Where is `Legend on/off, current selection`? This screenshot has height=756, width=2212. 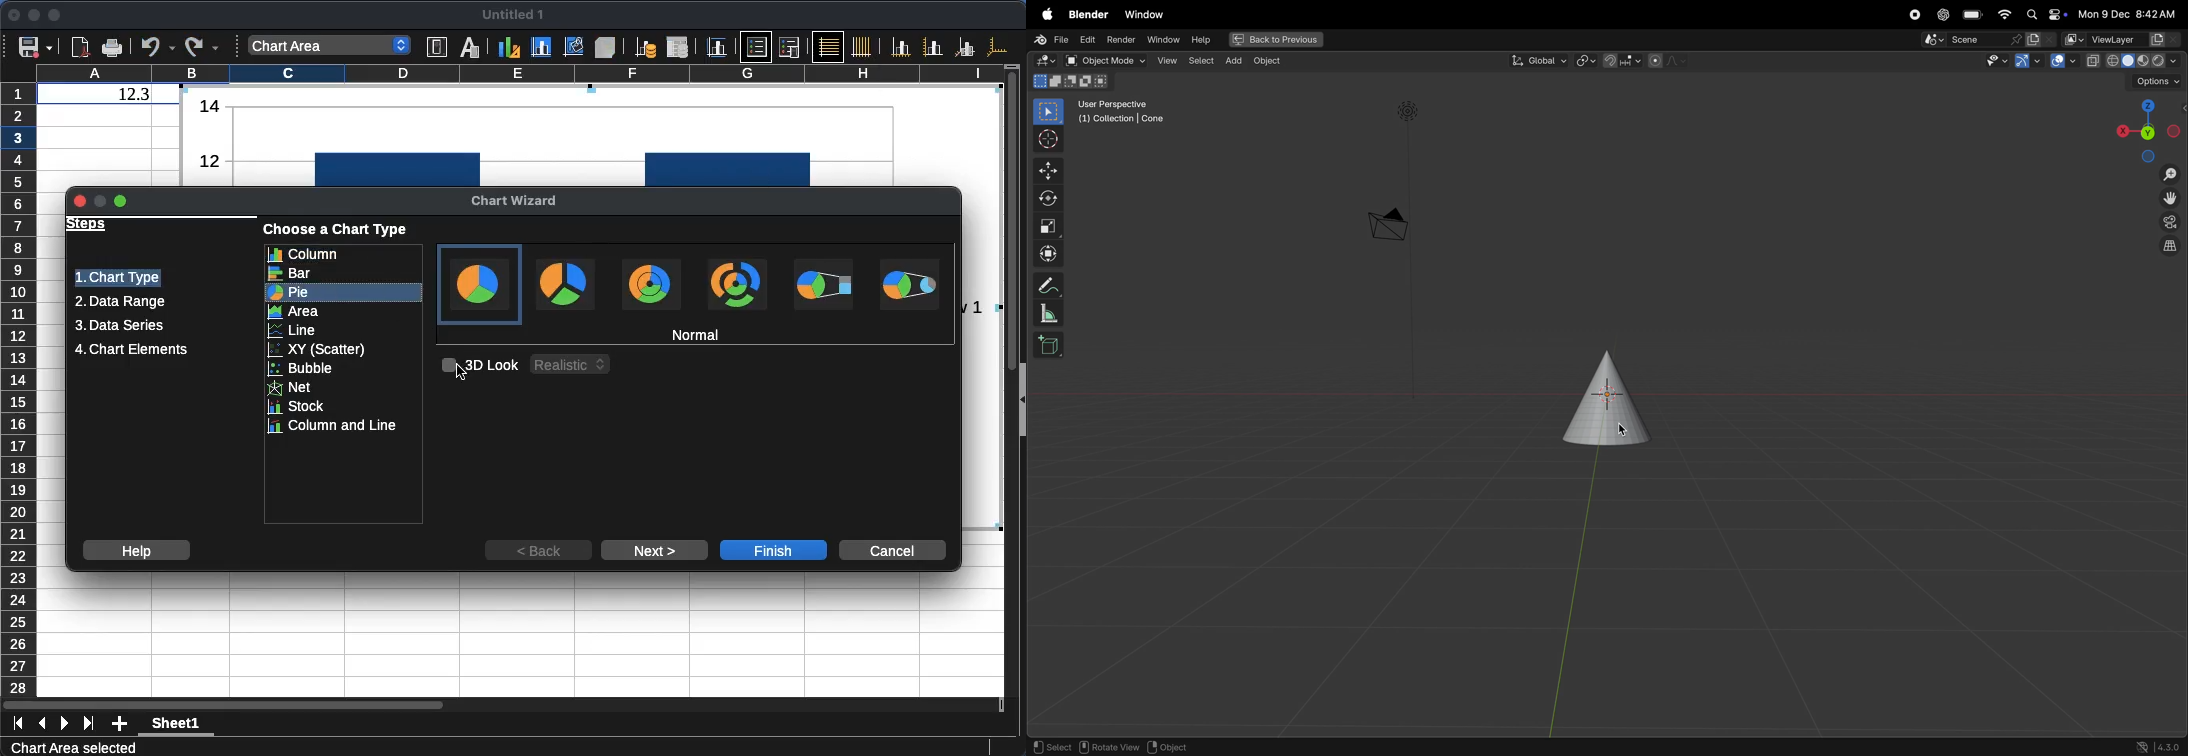 Legend on/off, current selection is located at coordinates (756, 46).